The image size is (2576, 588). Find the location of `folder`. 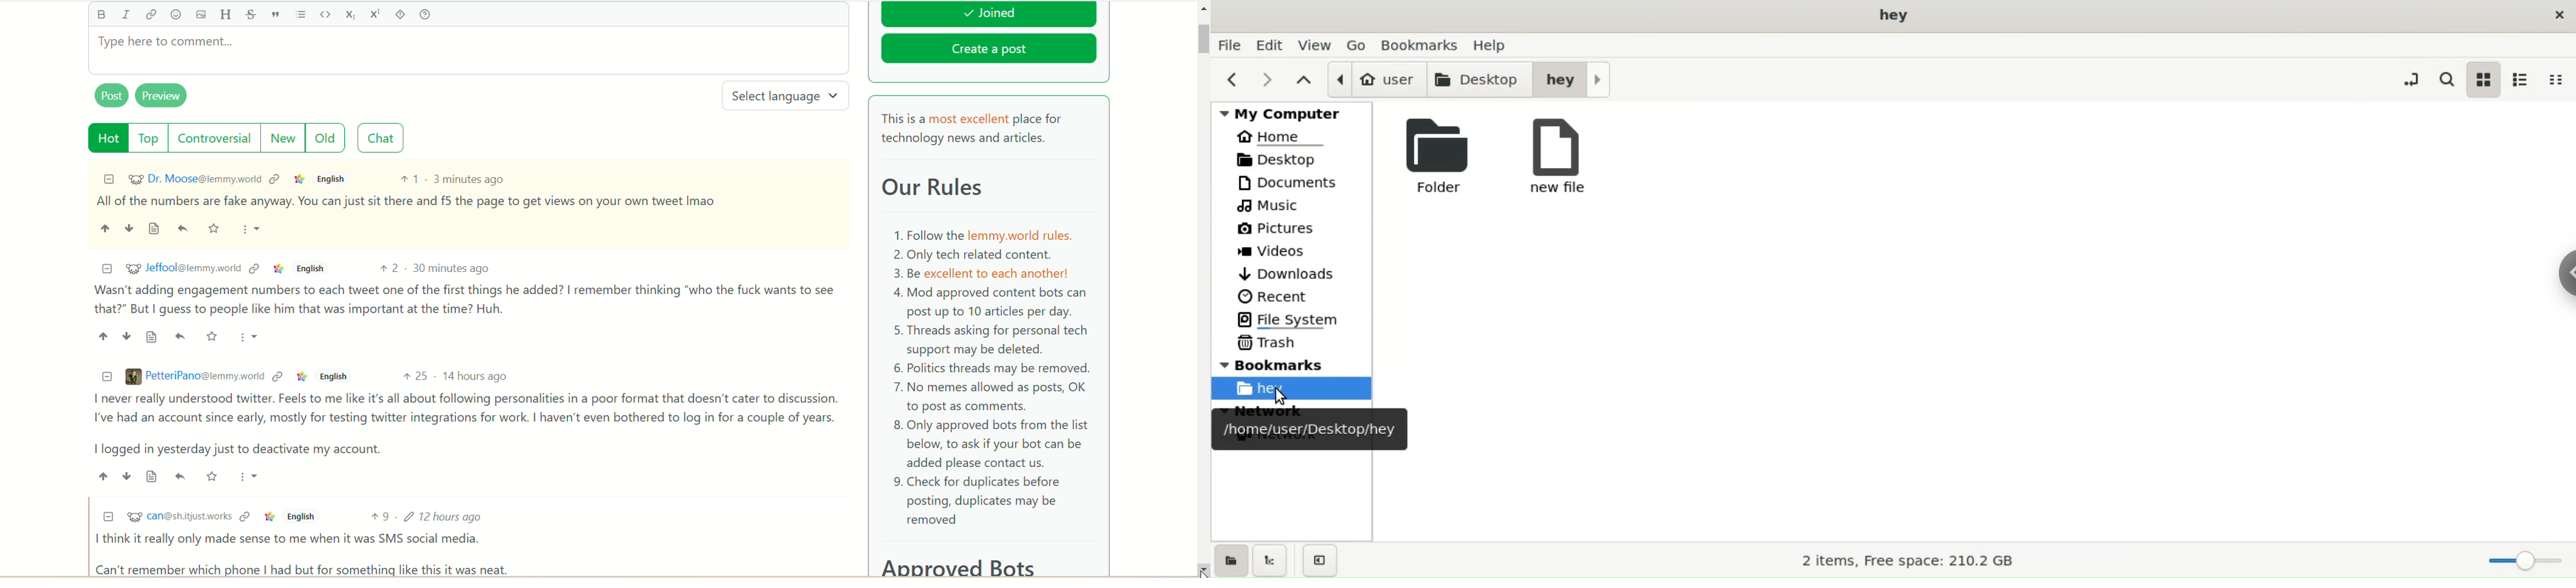

folder is located at coordinates (1438, 161).